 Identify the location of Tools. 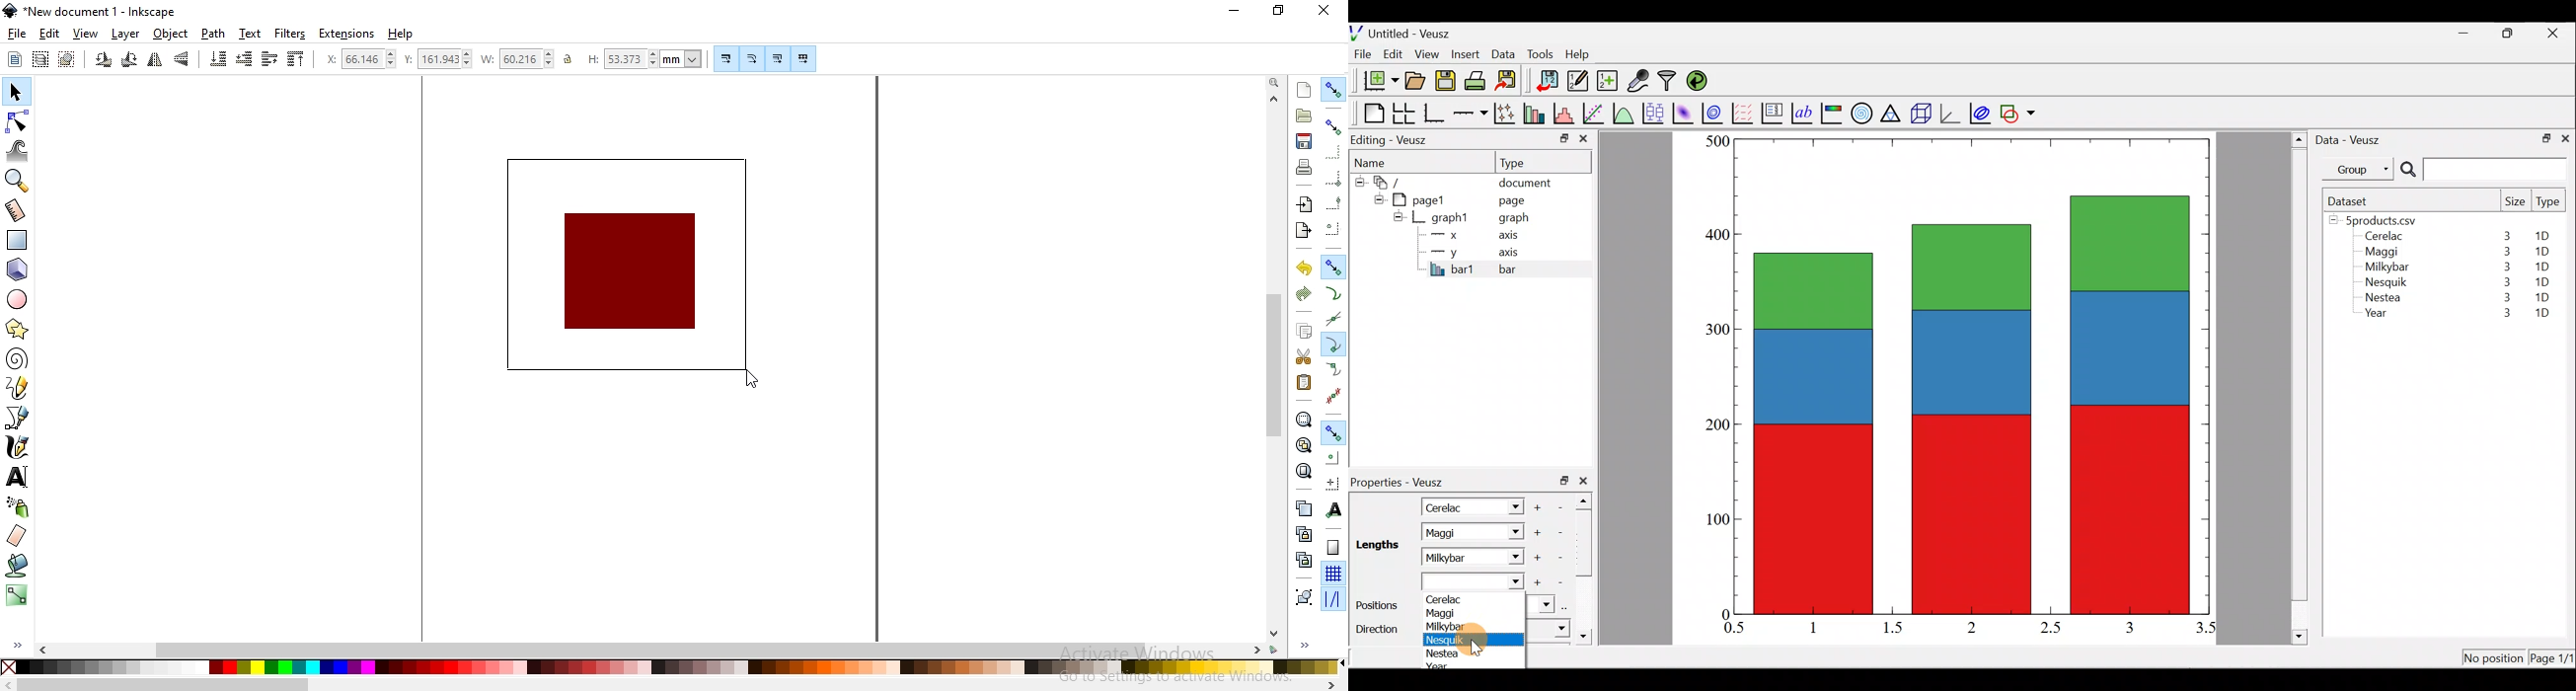
(1539, 53).